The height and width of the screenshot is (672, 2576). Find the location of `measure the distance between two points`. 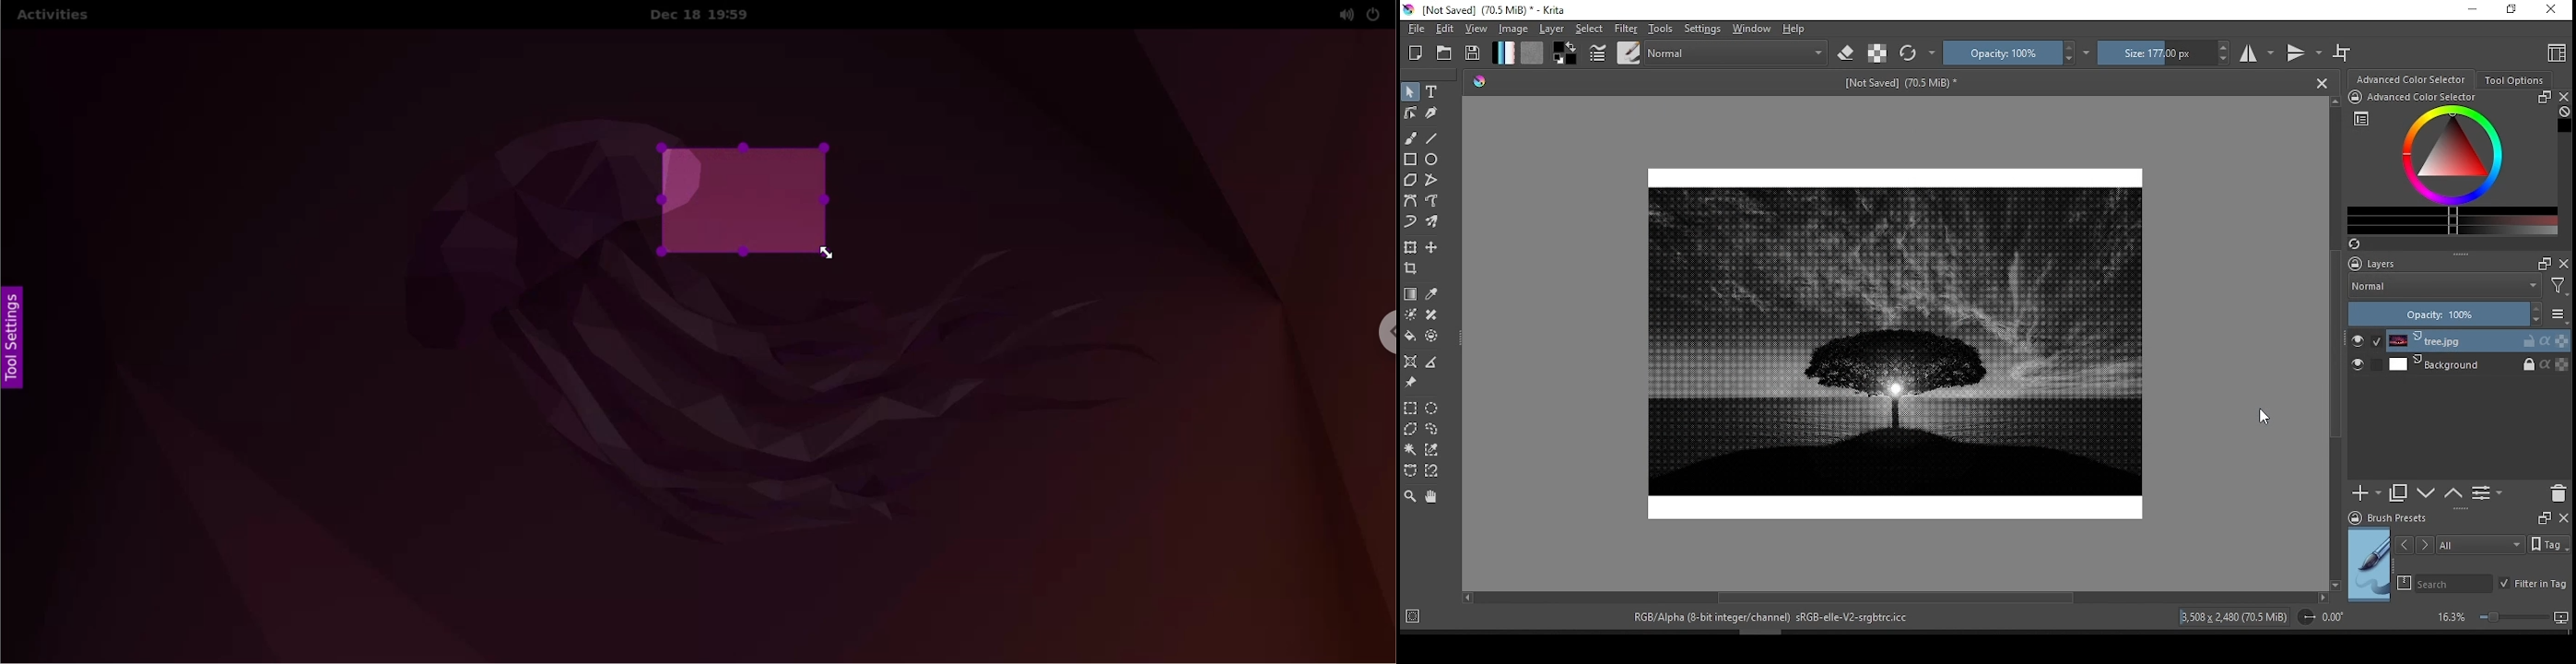

measure the distance between two points is located at coordinates (1431, 362).